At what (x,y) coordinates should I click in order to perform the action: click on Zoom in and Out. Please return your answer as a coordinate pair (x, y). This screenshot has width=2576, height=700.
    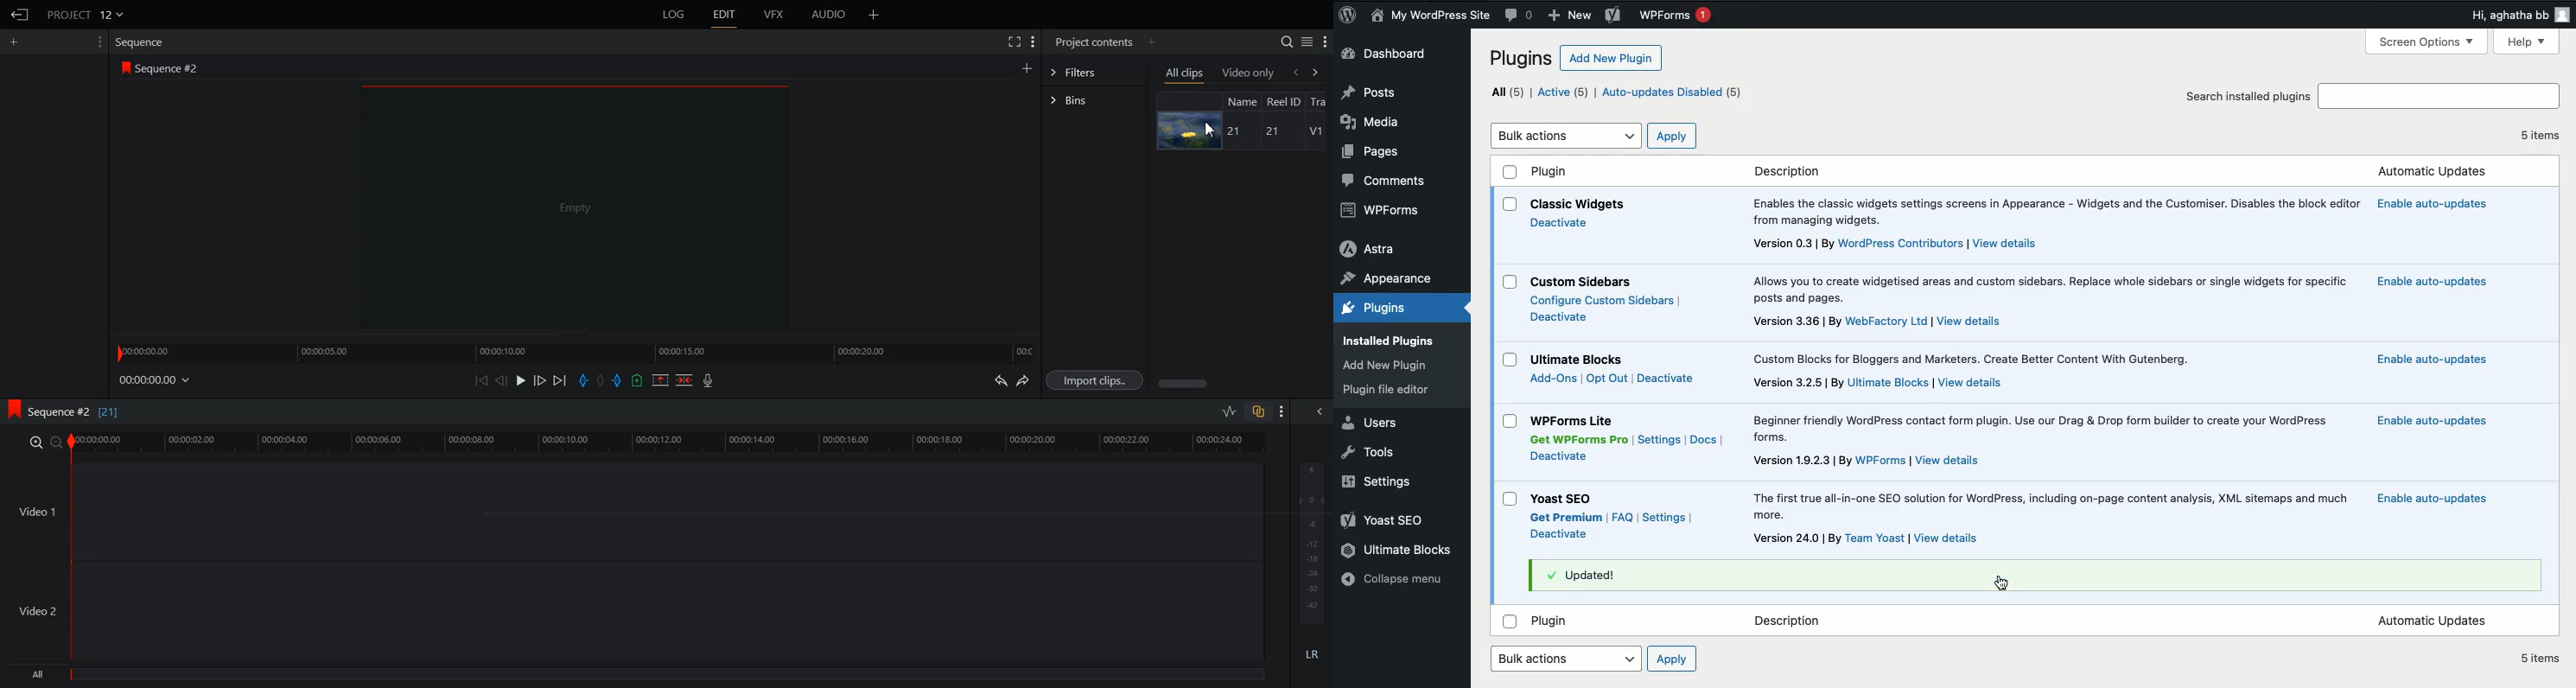
    Looking at the image, I should click on (44, 442).